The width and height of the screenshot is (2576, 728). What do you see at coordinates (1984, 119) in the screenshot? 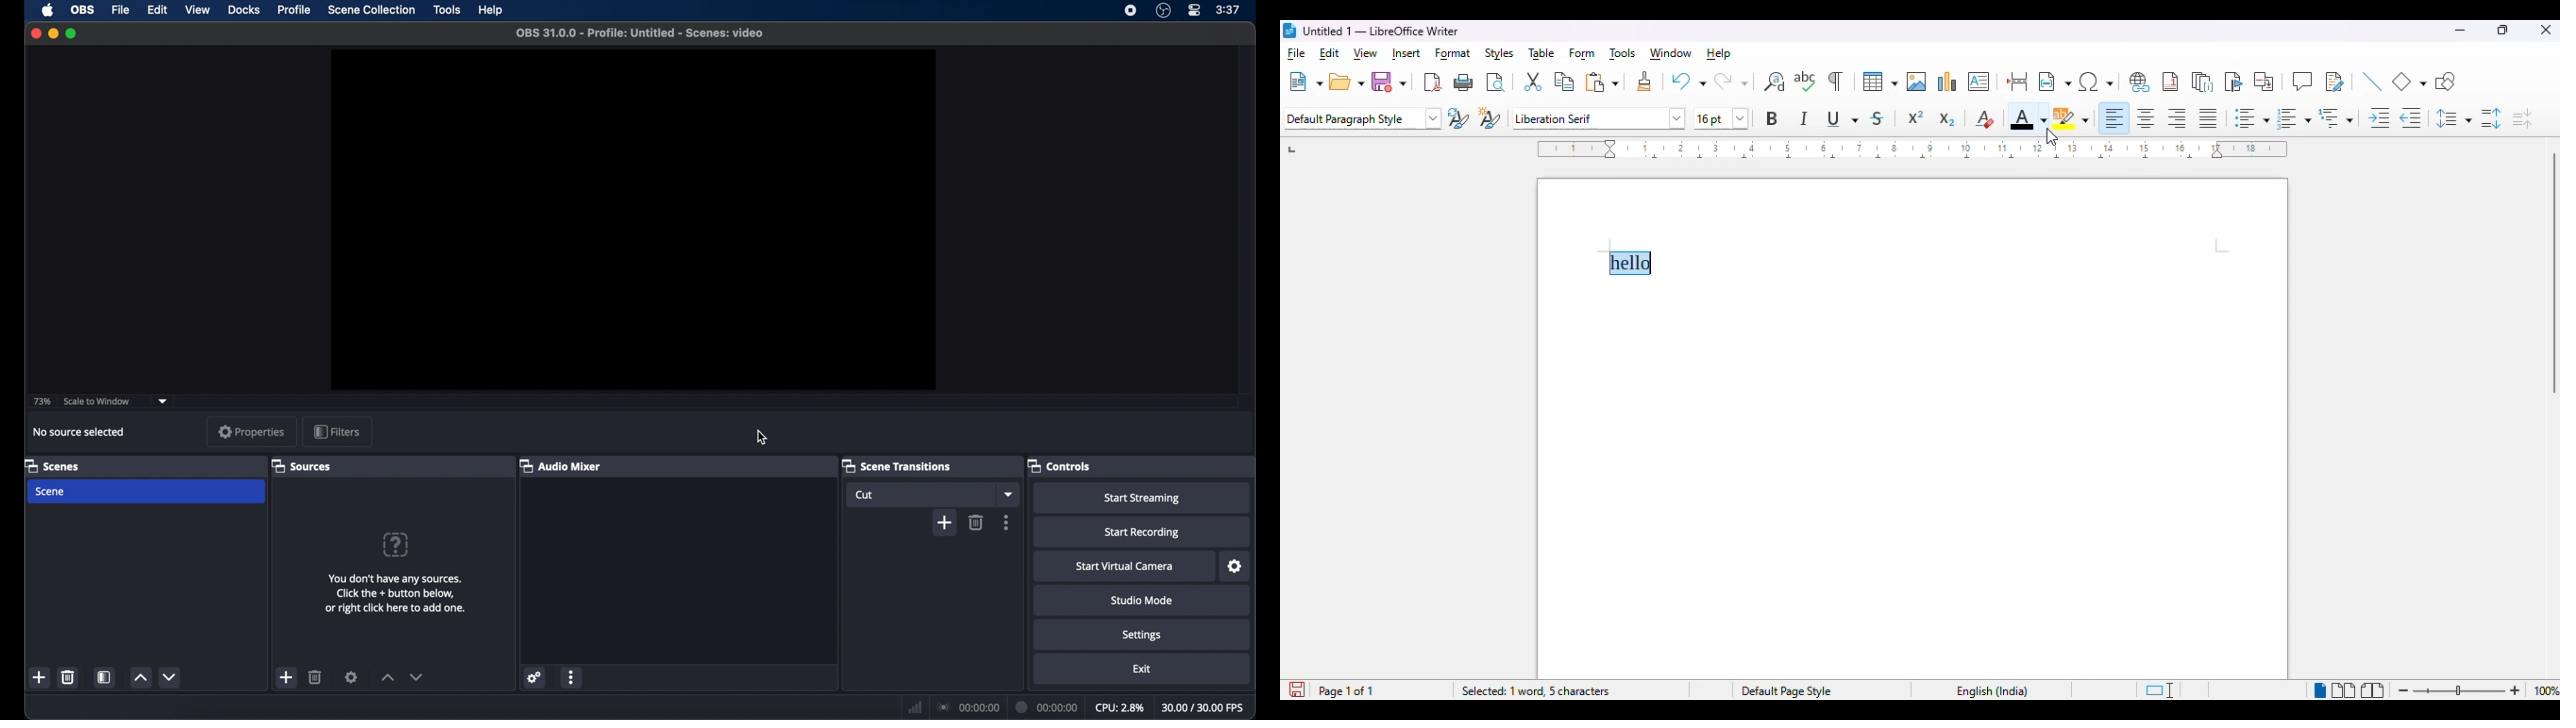
I see `clear direct formatting` at bounding box center [1984, 119].